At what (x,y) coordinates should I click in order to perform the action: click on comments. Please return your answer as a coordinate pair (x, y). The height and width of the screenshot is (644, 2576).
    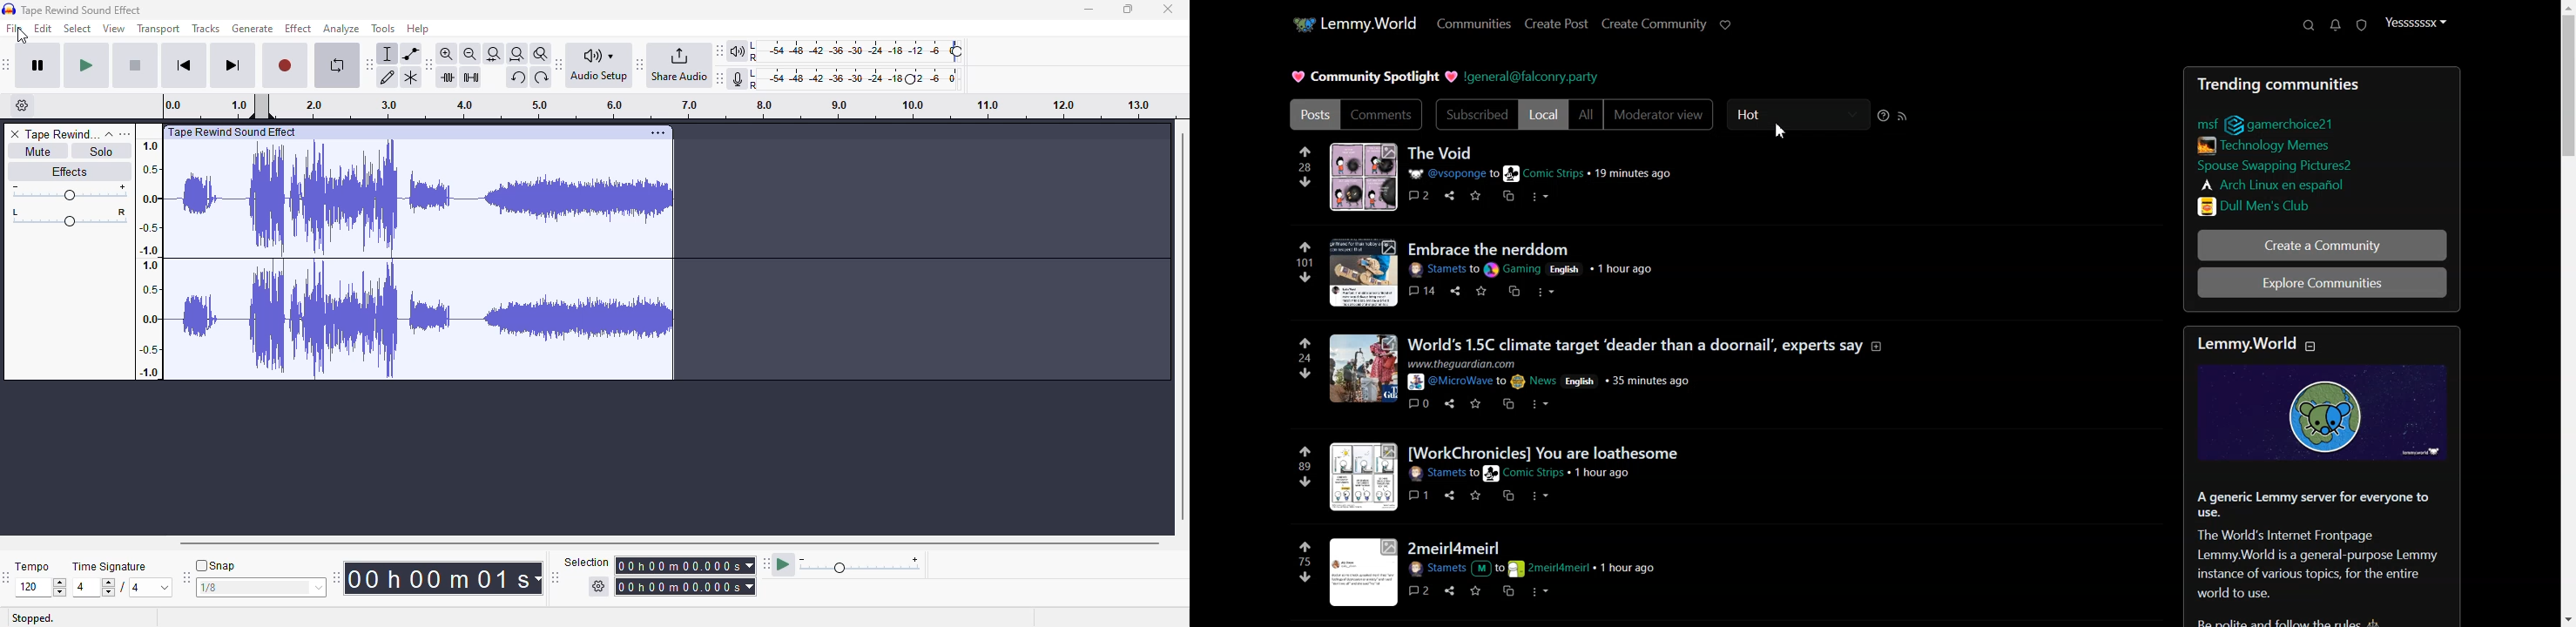
    Looking at the image, I should click on (1419, 191).